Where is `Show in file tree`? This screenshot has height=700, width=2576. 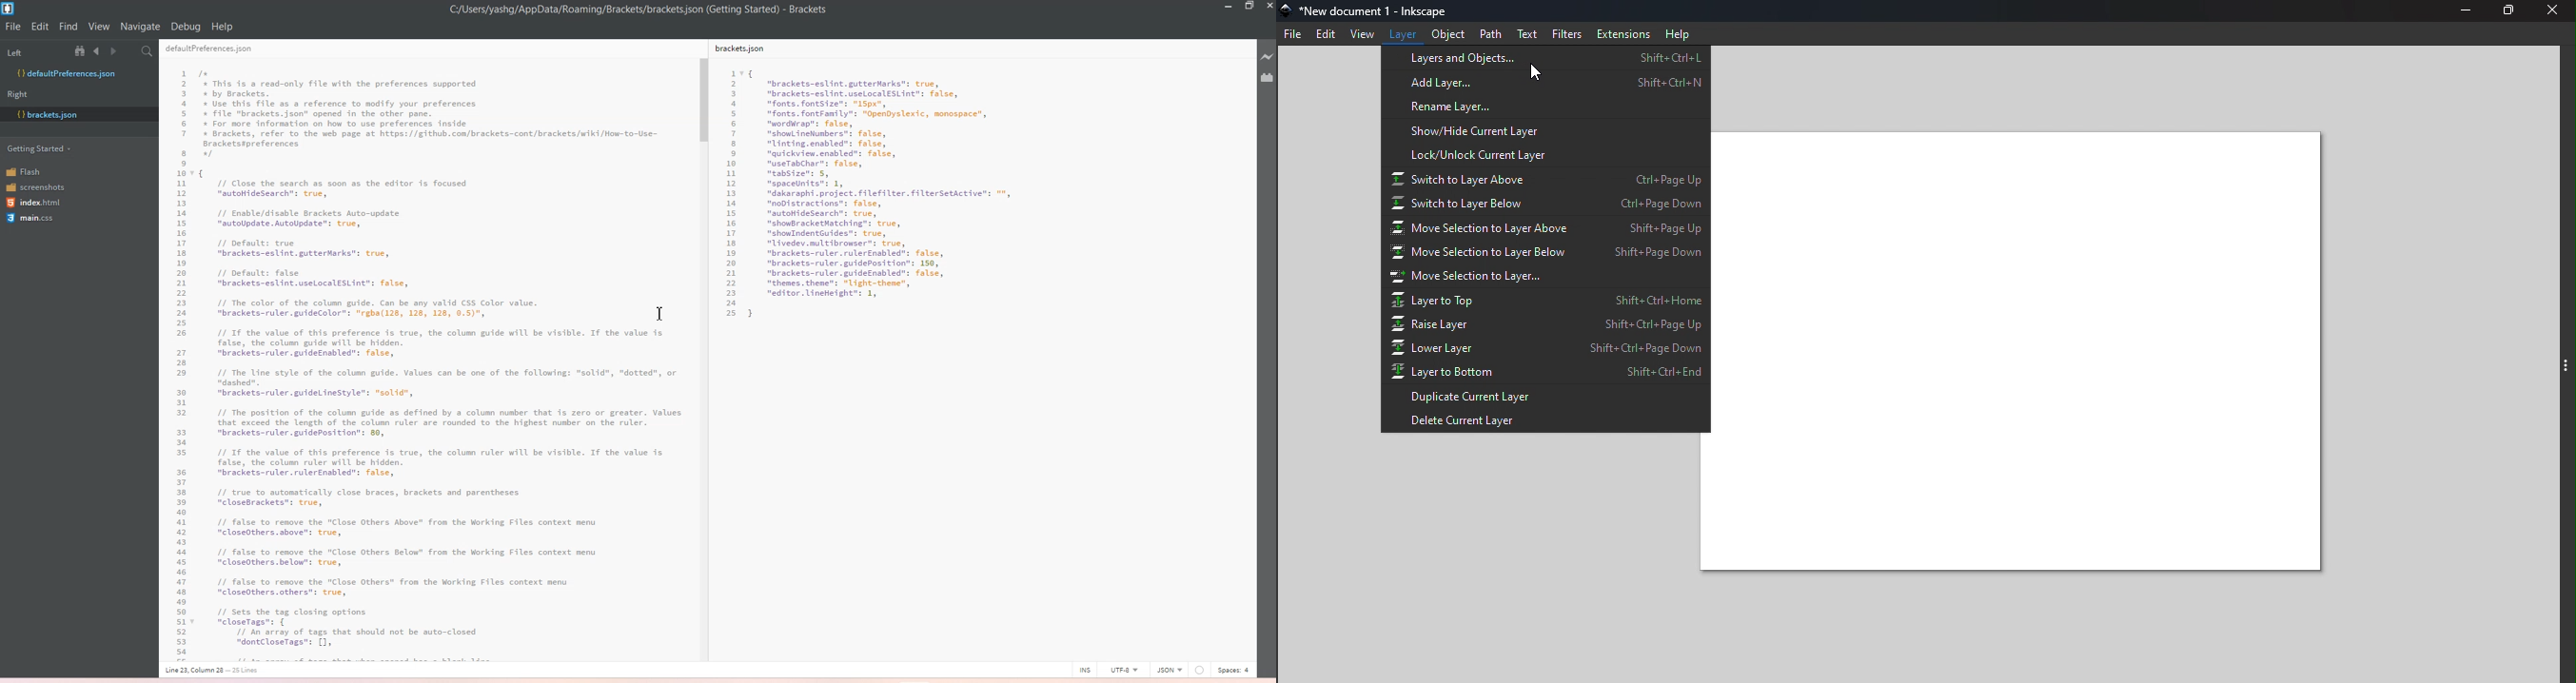
Show in file tree is located at coordinates (82, 50).